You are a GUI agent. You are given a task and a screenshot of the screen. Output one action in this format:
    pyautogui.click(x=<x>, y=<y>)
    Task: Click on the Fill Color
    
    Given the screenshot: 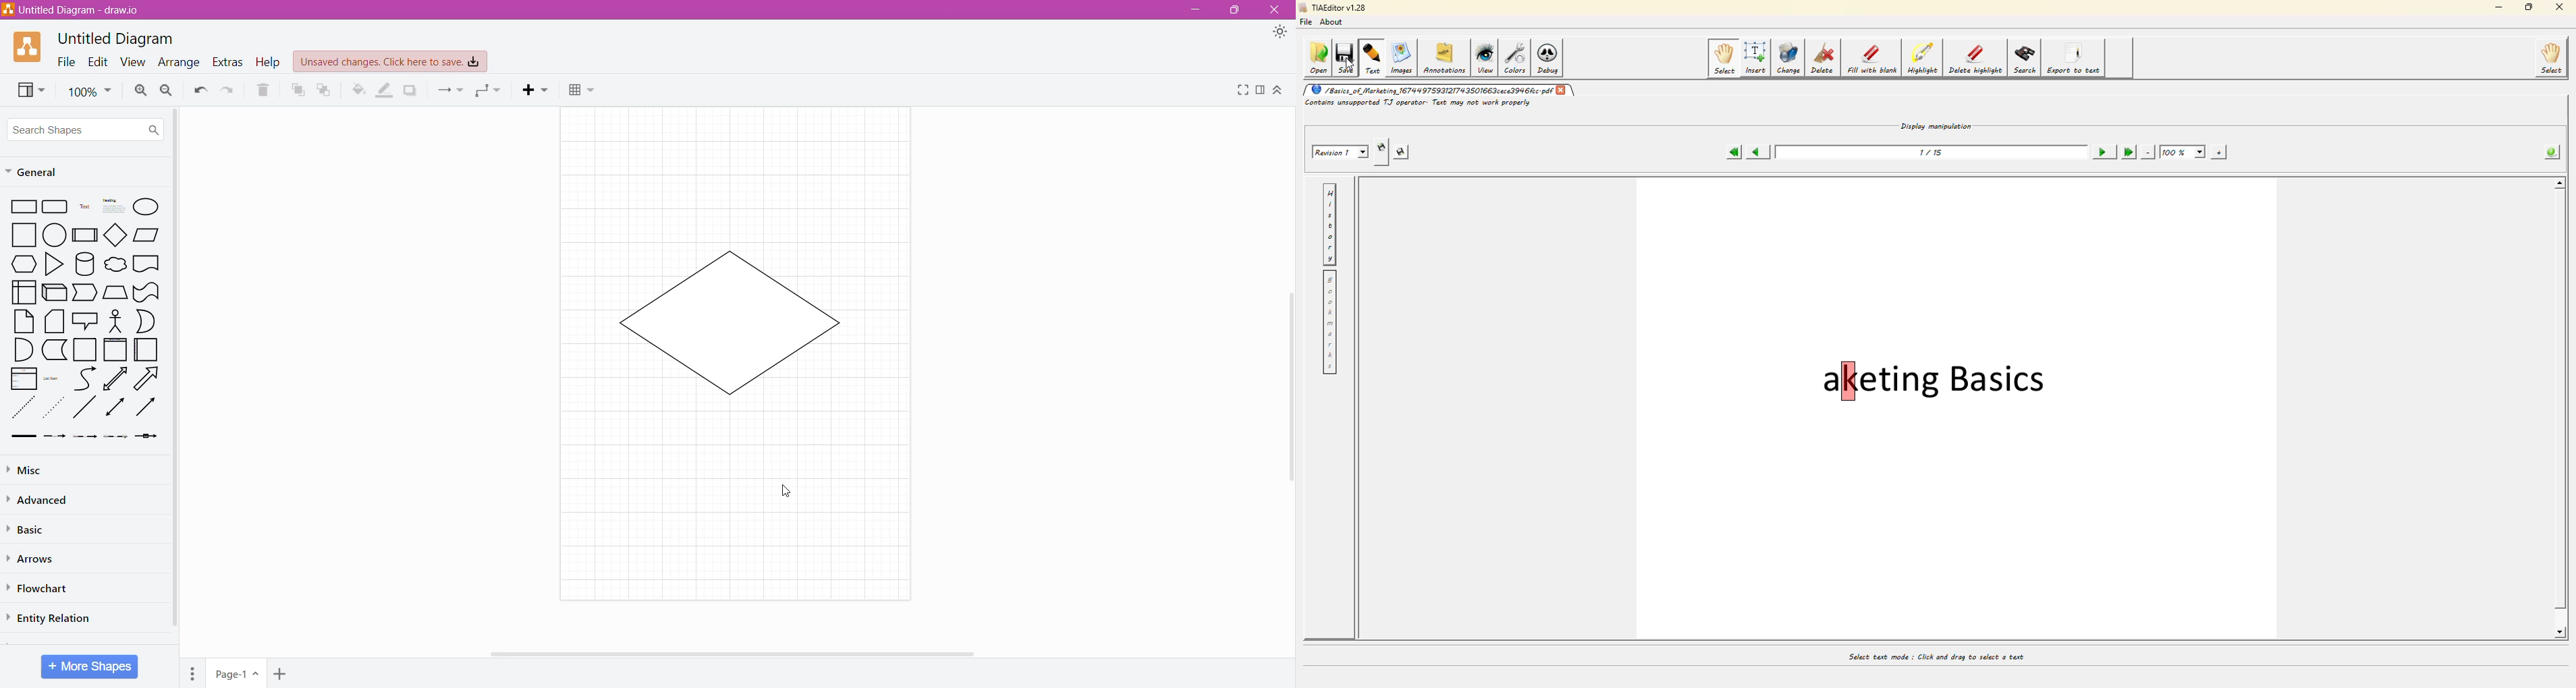 What is the action you would take?
    pyautogui.click(x=358, y=90)
    